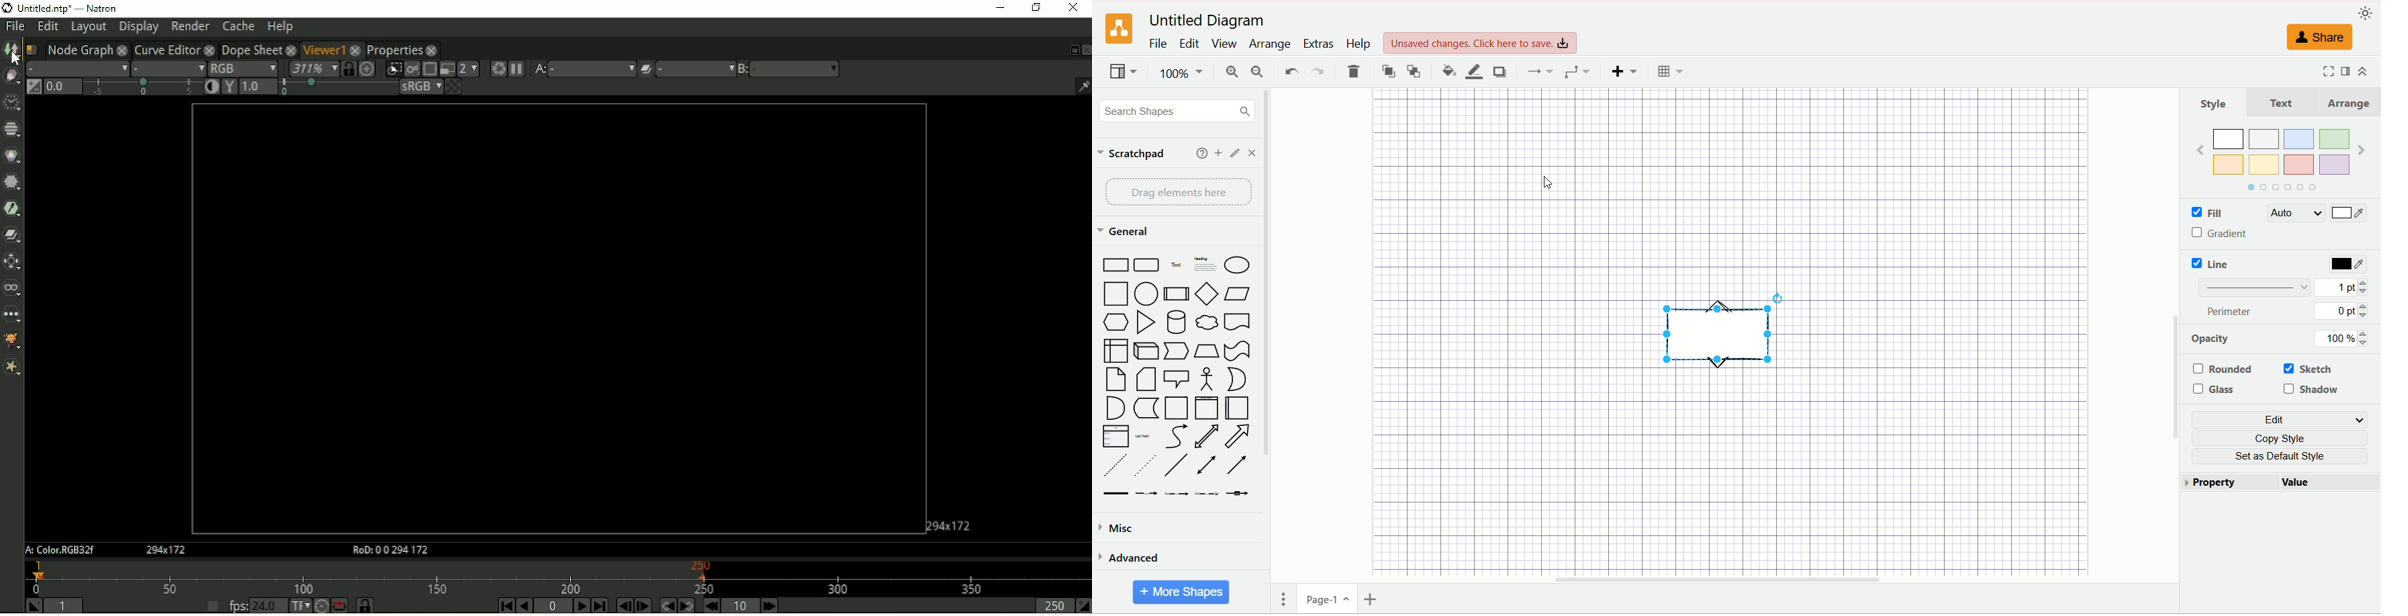 This screenshot has width=2408, height=616. Describe the element at coordinates (1375, 599) in the screenshot. I see `insert page` at that location.